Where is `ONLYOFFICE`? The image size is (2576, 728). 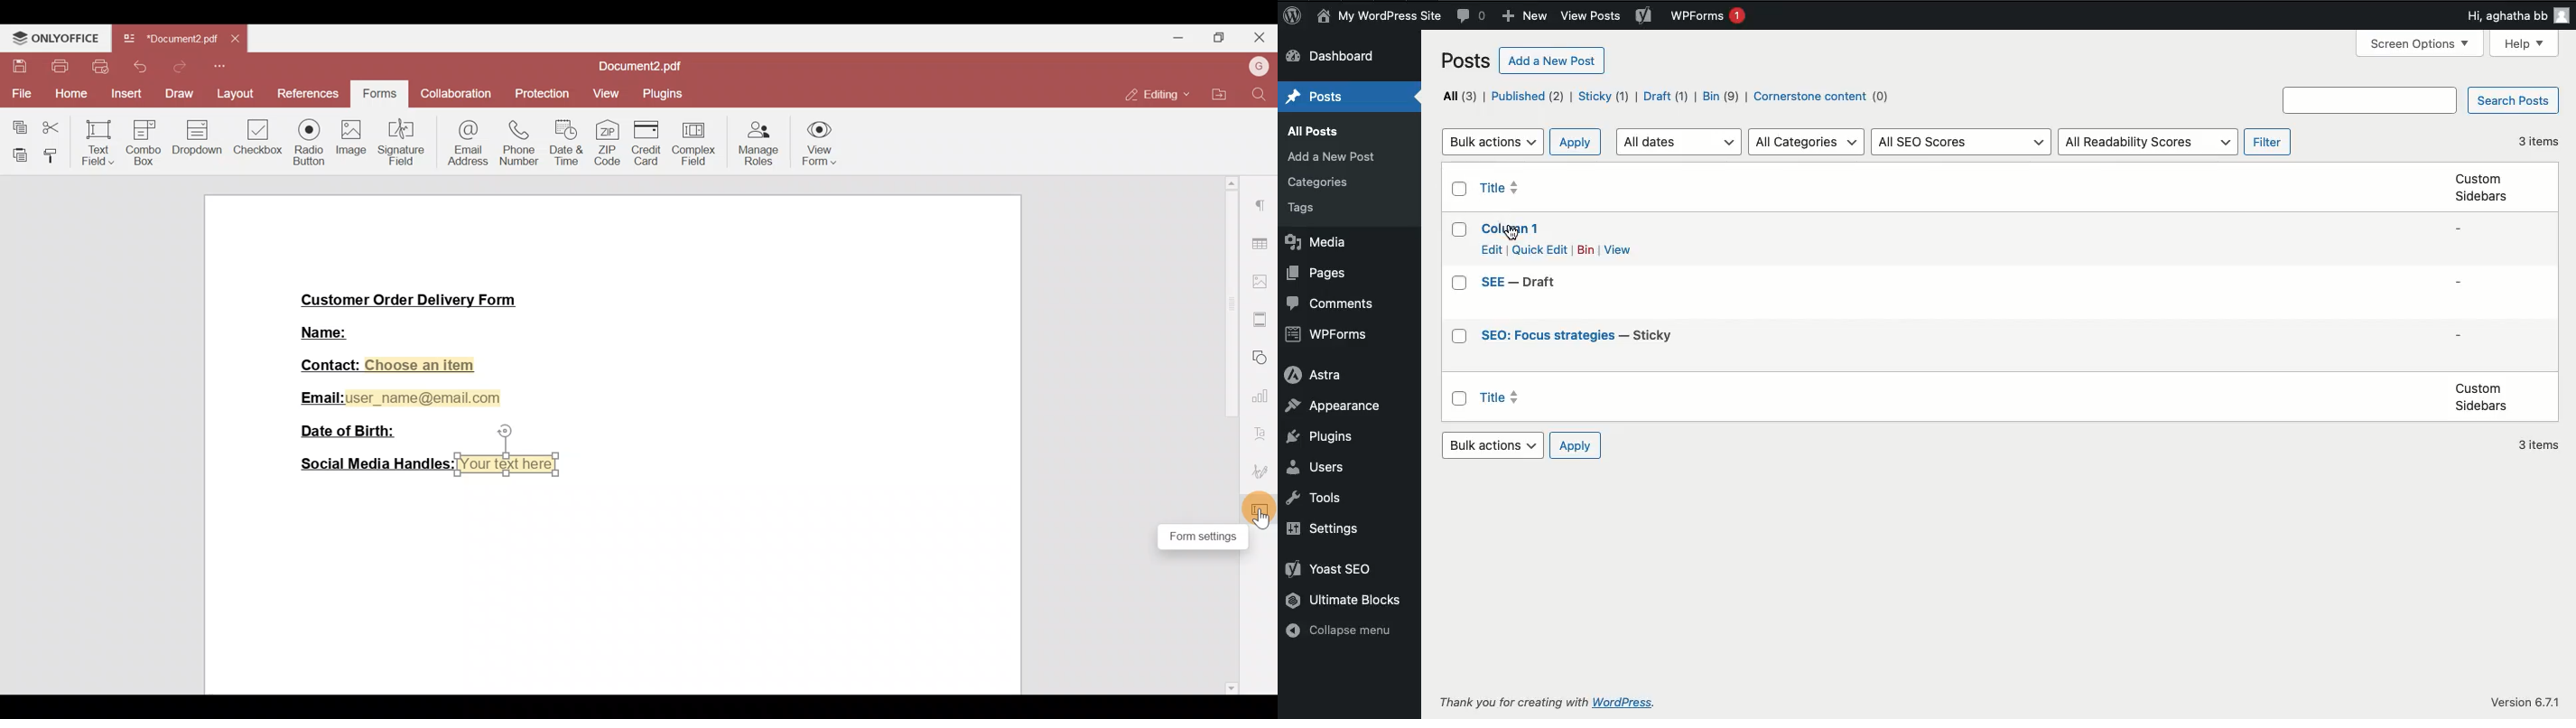 ONLYOFFICE is located at coordinates (56, 37).